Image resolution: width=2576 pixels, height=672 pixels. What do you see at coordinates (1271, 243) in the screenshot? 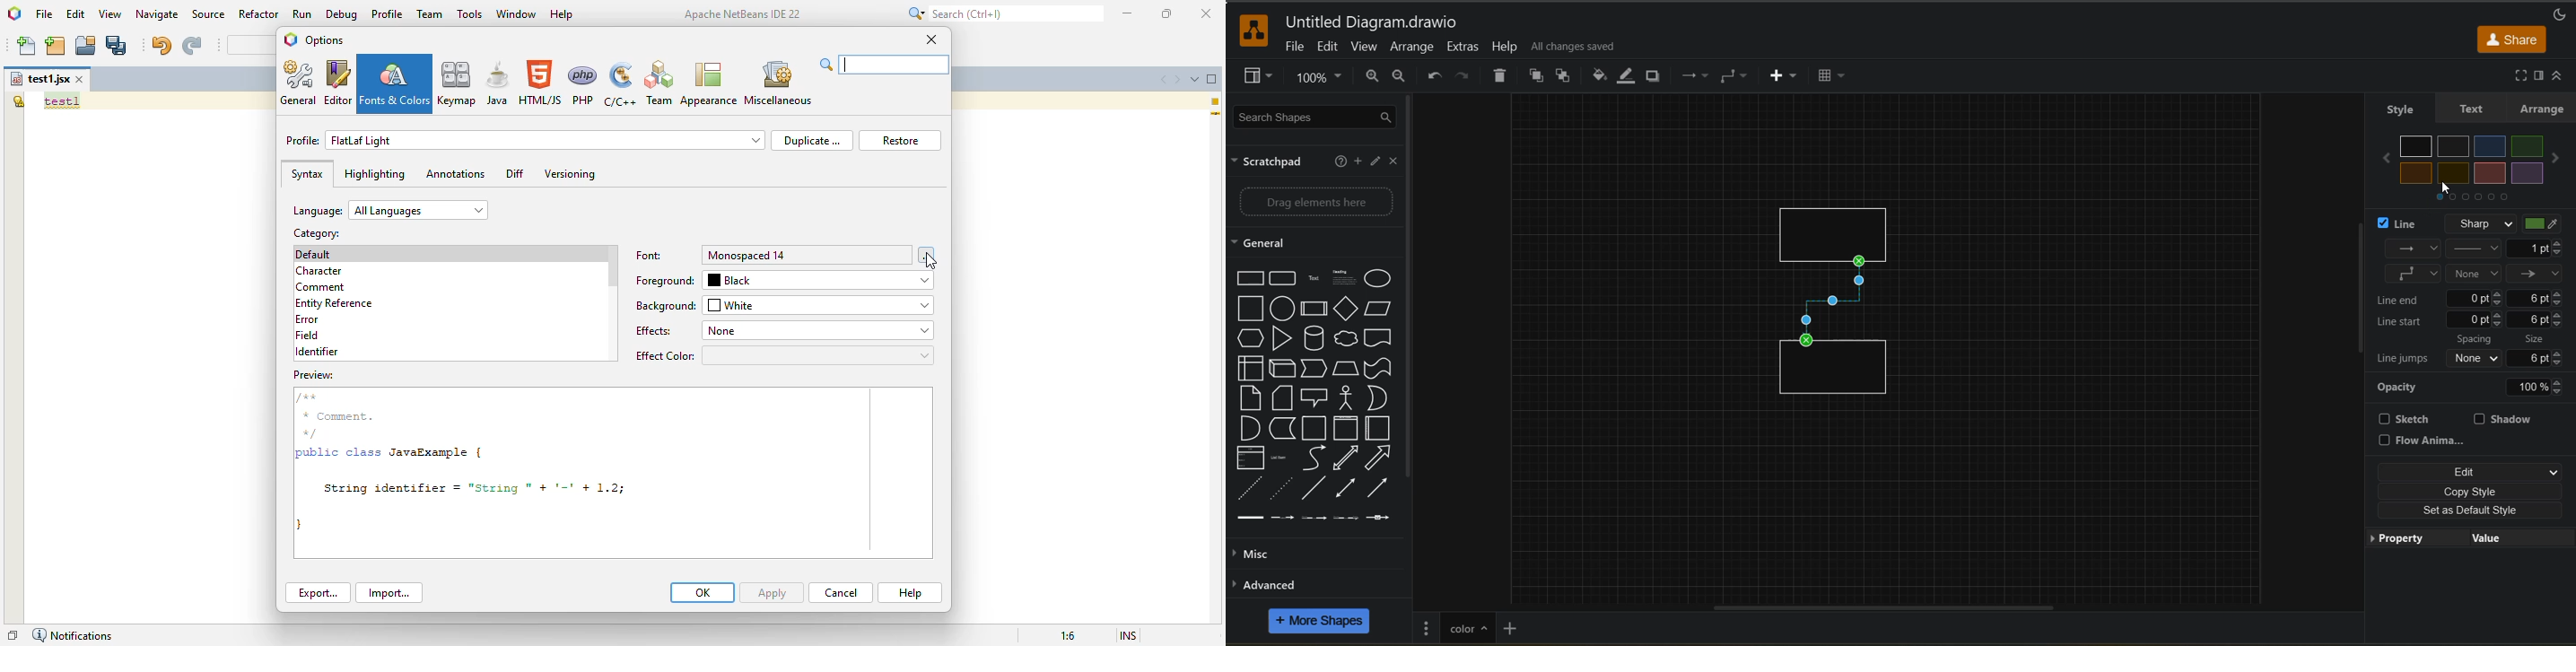
I see `general` at bounding box center [1271, 243].